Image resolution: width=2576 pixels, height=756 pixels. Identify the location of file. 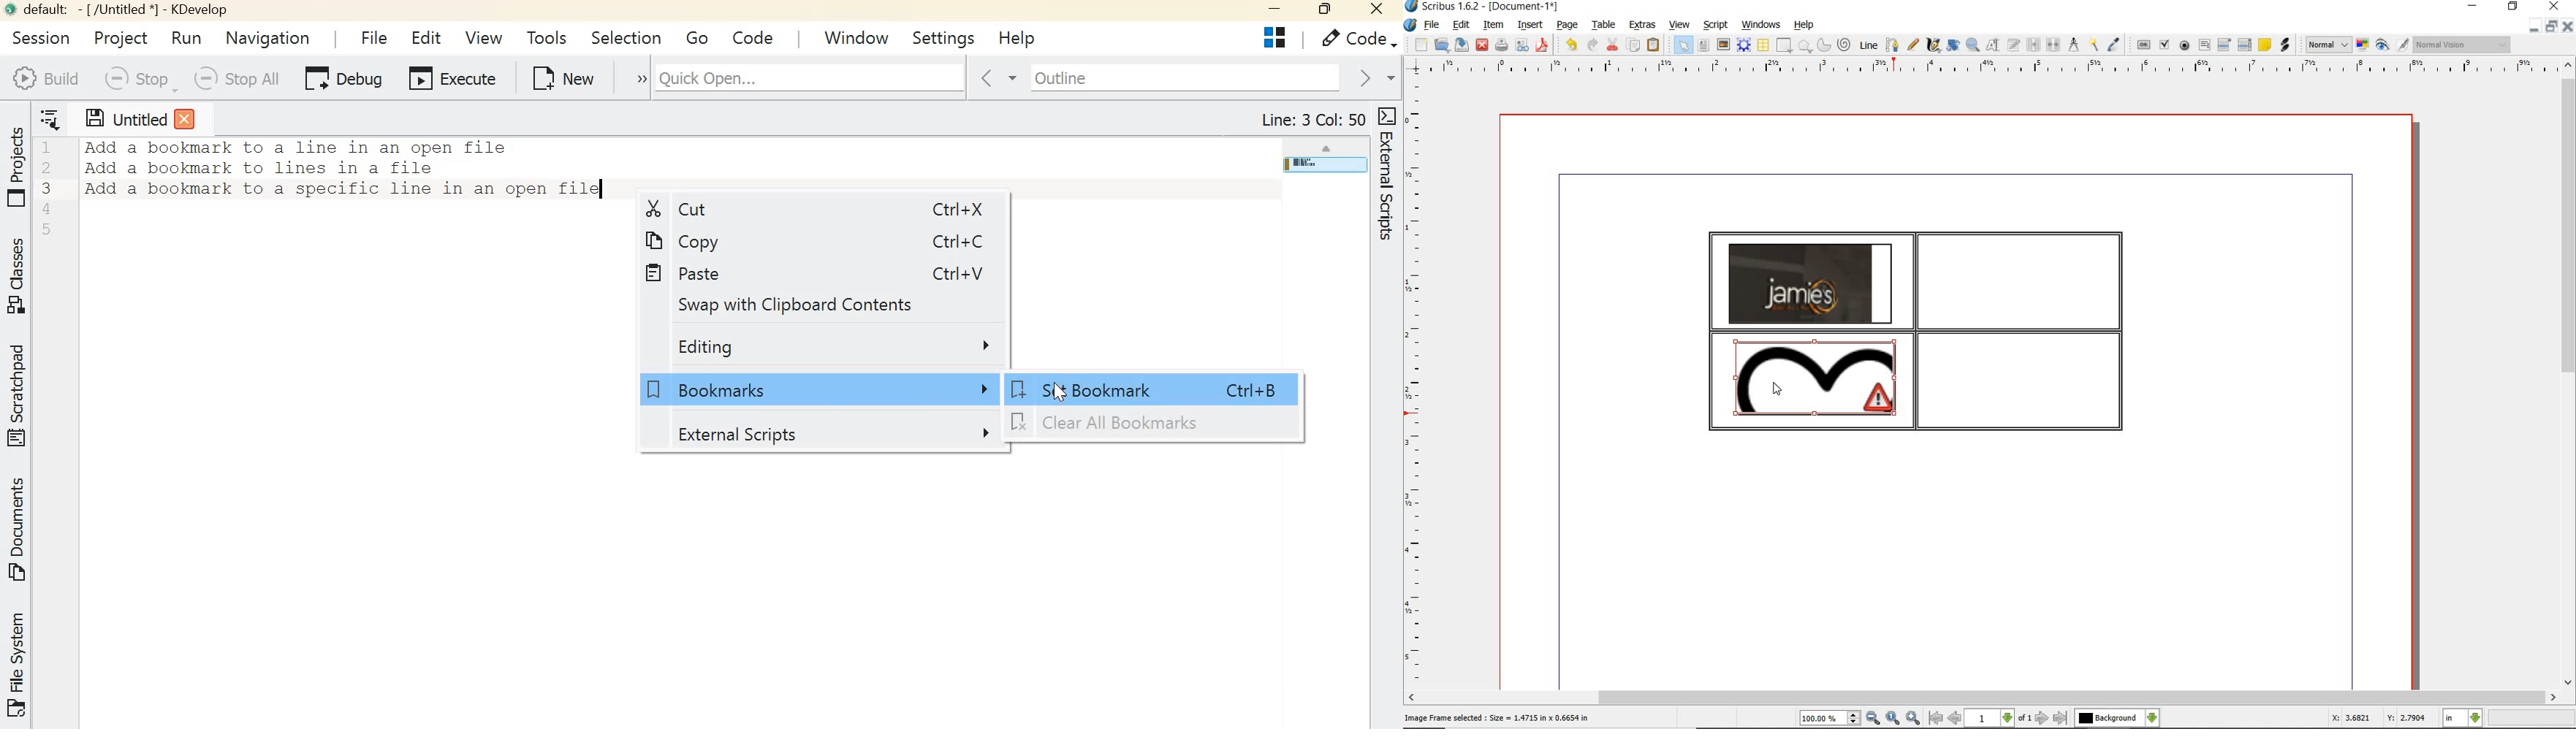
(1432, 26).